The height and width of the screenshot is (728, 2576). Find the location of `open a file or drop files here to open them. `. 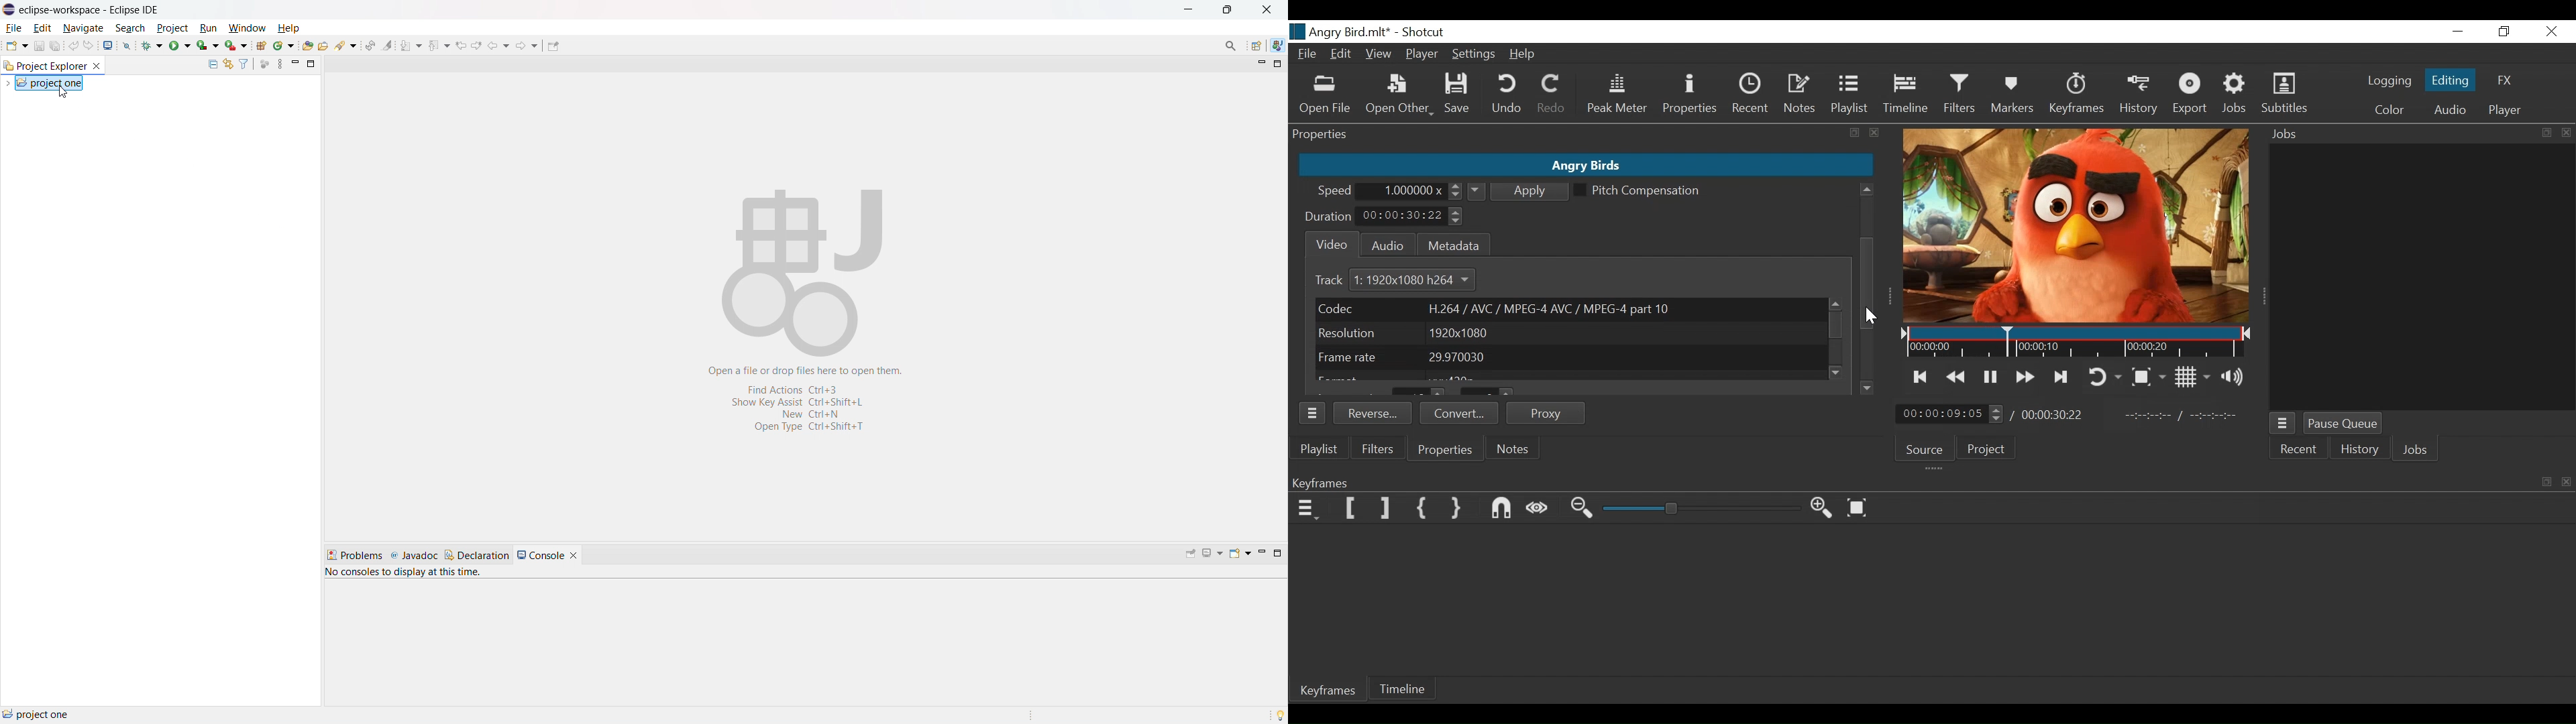

open a file or drop files here to open them.  is located at coordinates (810, 370).